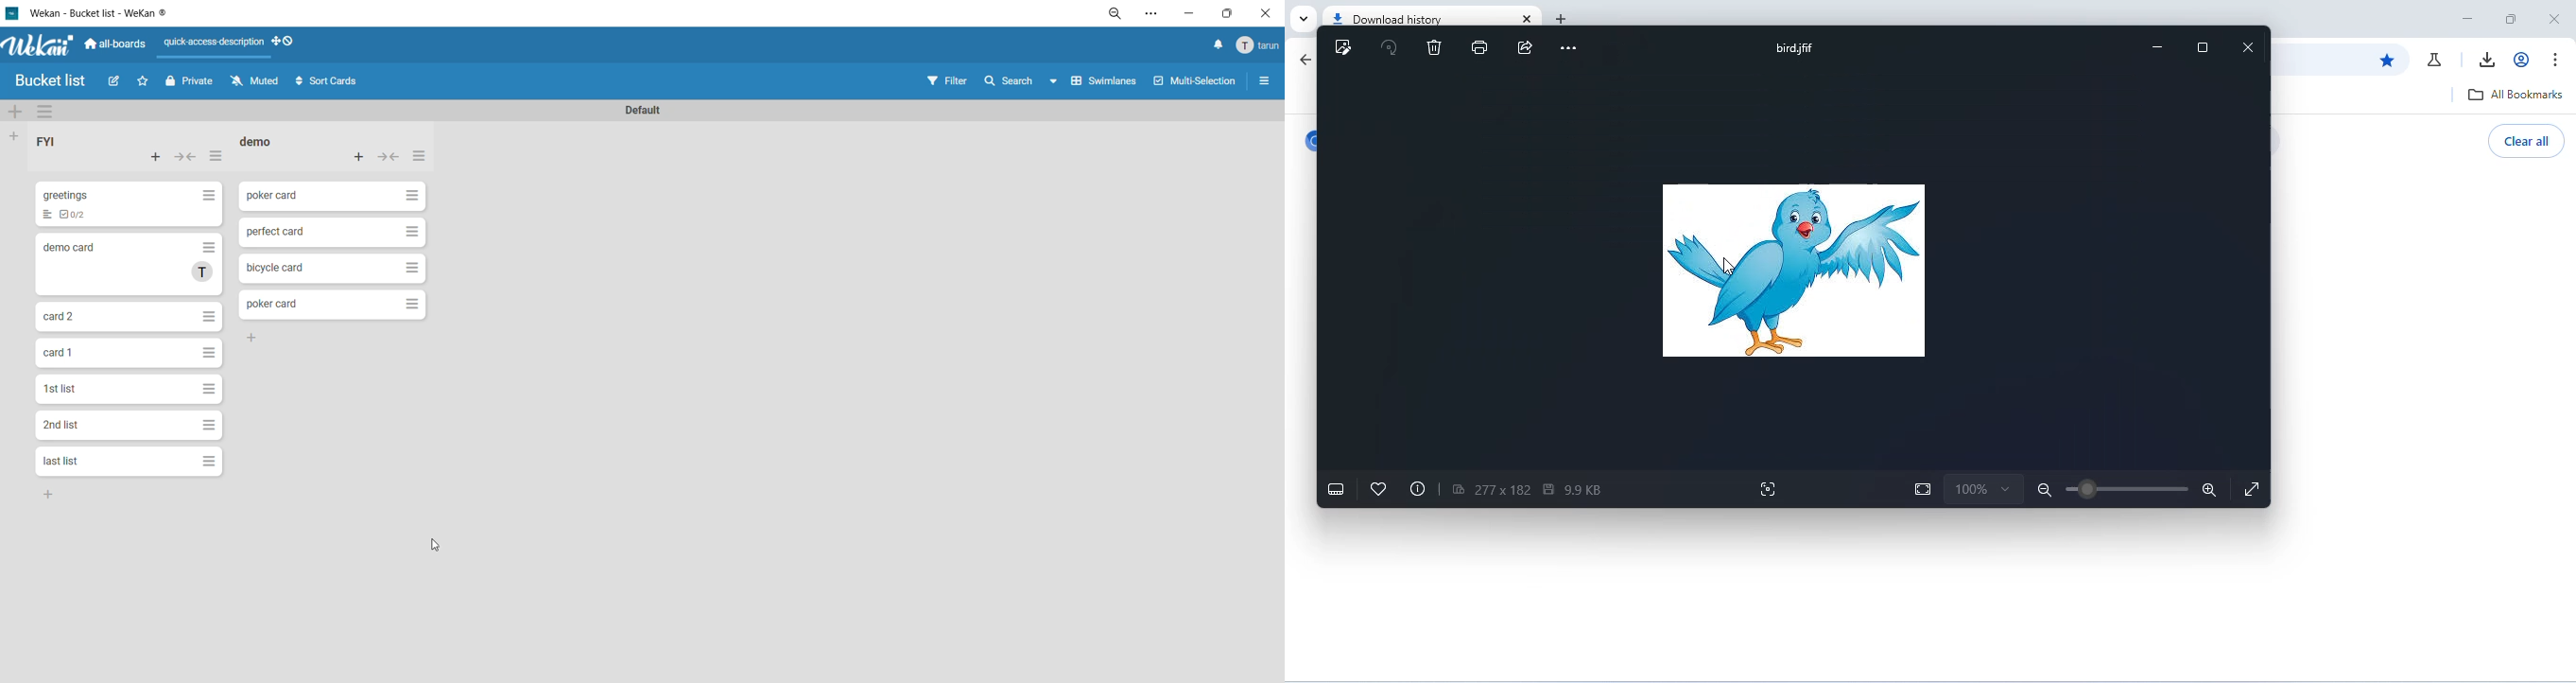  What do you see at coordinates (1343, 48) in the screenshot?
I see `edit ` at bounding box center [1343, 48].